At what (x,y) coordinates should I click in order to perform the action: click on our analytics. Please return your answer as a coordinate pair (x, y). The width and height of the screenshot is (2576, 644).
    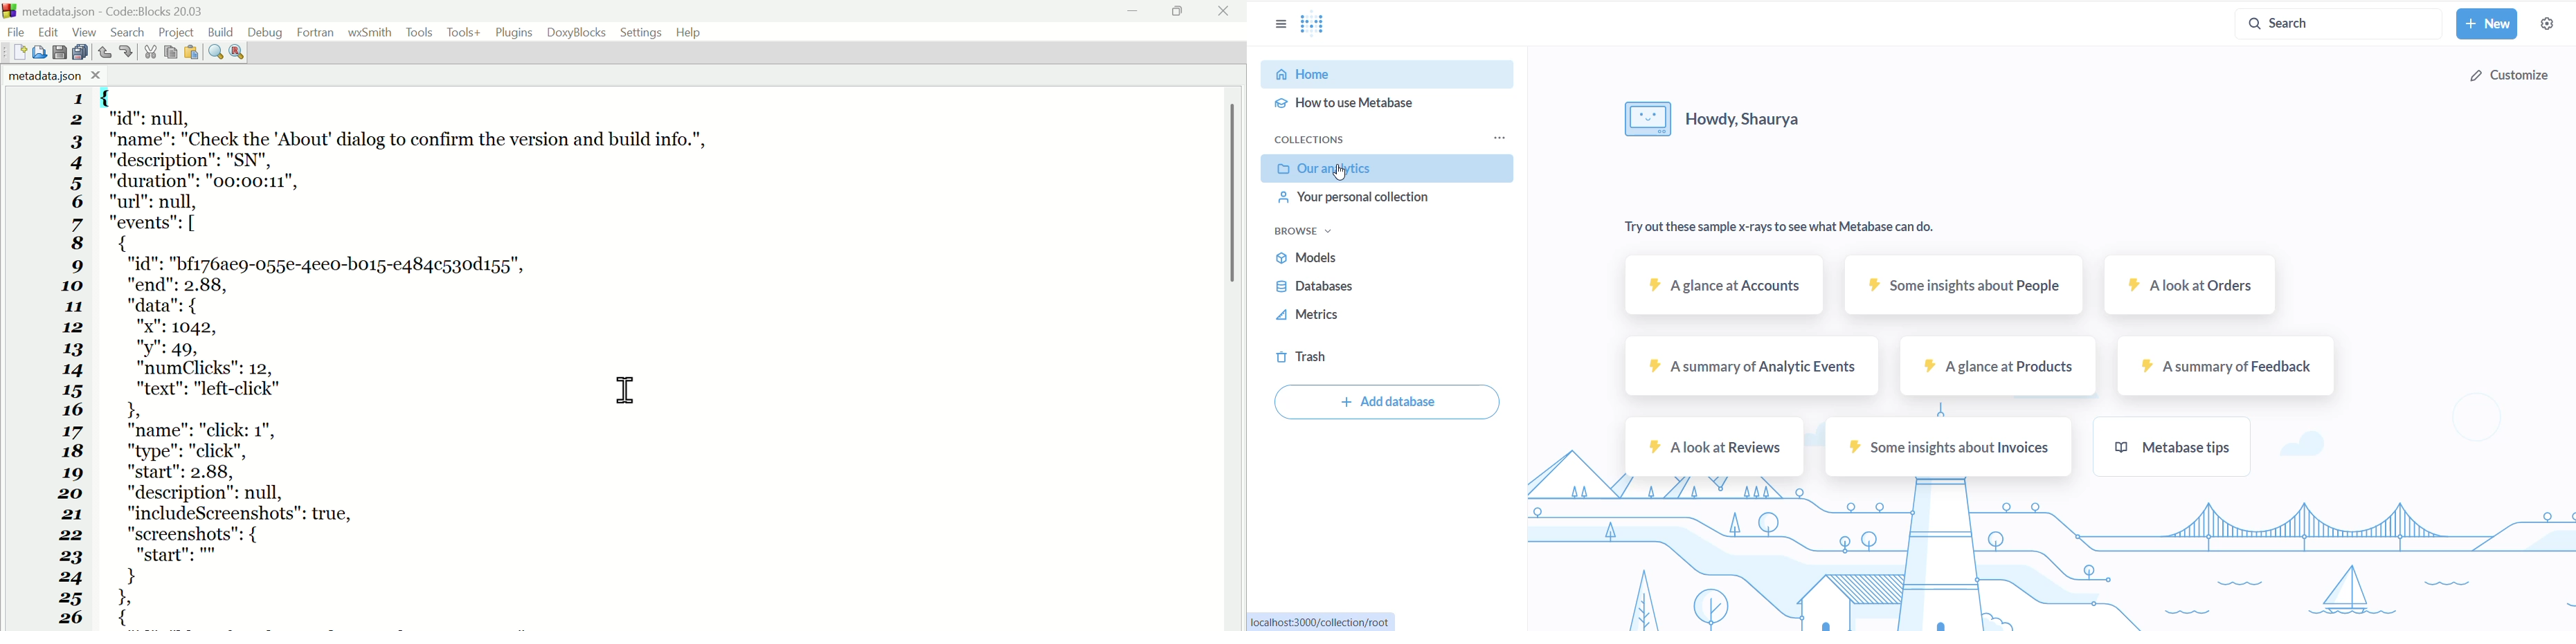
    Looking at the image, I should click on (1387, 169).